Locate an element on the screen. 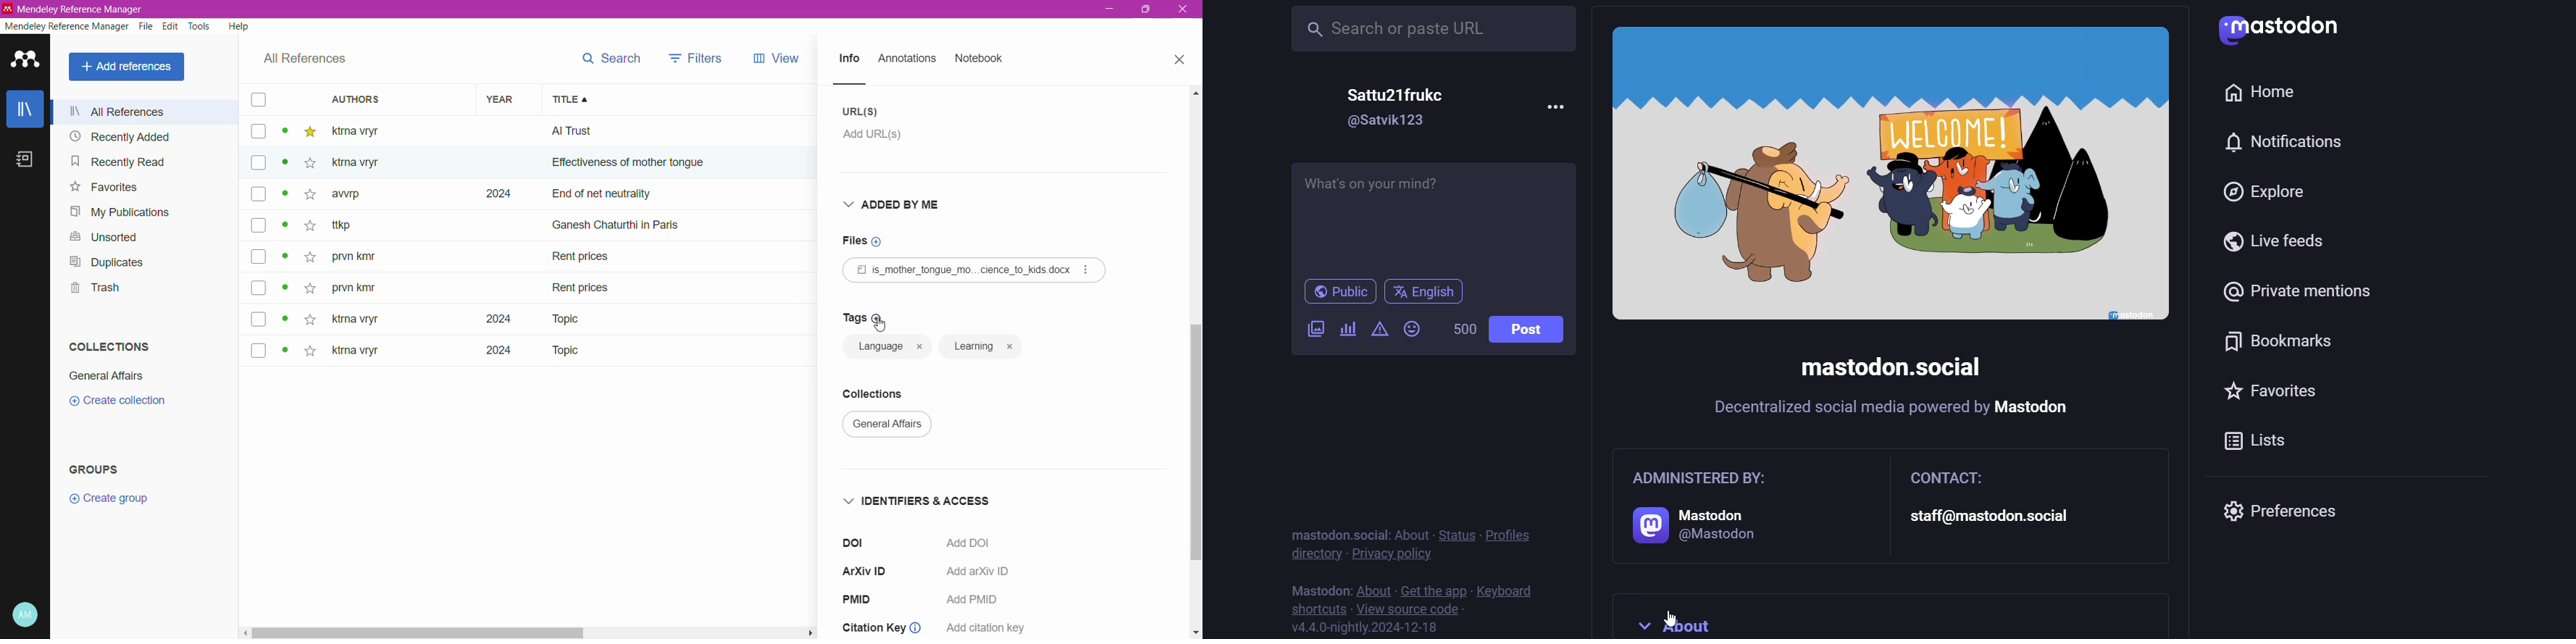 The width and height of the screenshot is (2576, 644). General Affairs is located at coordinates (106, 376).